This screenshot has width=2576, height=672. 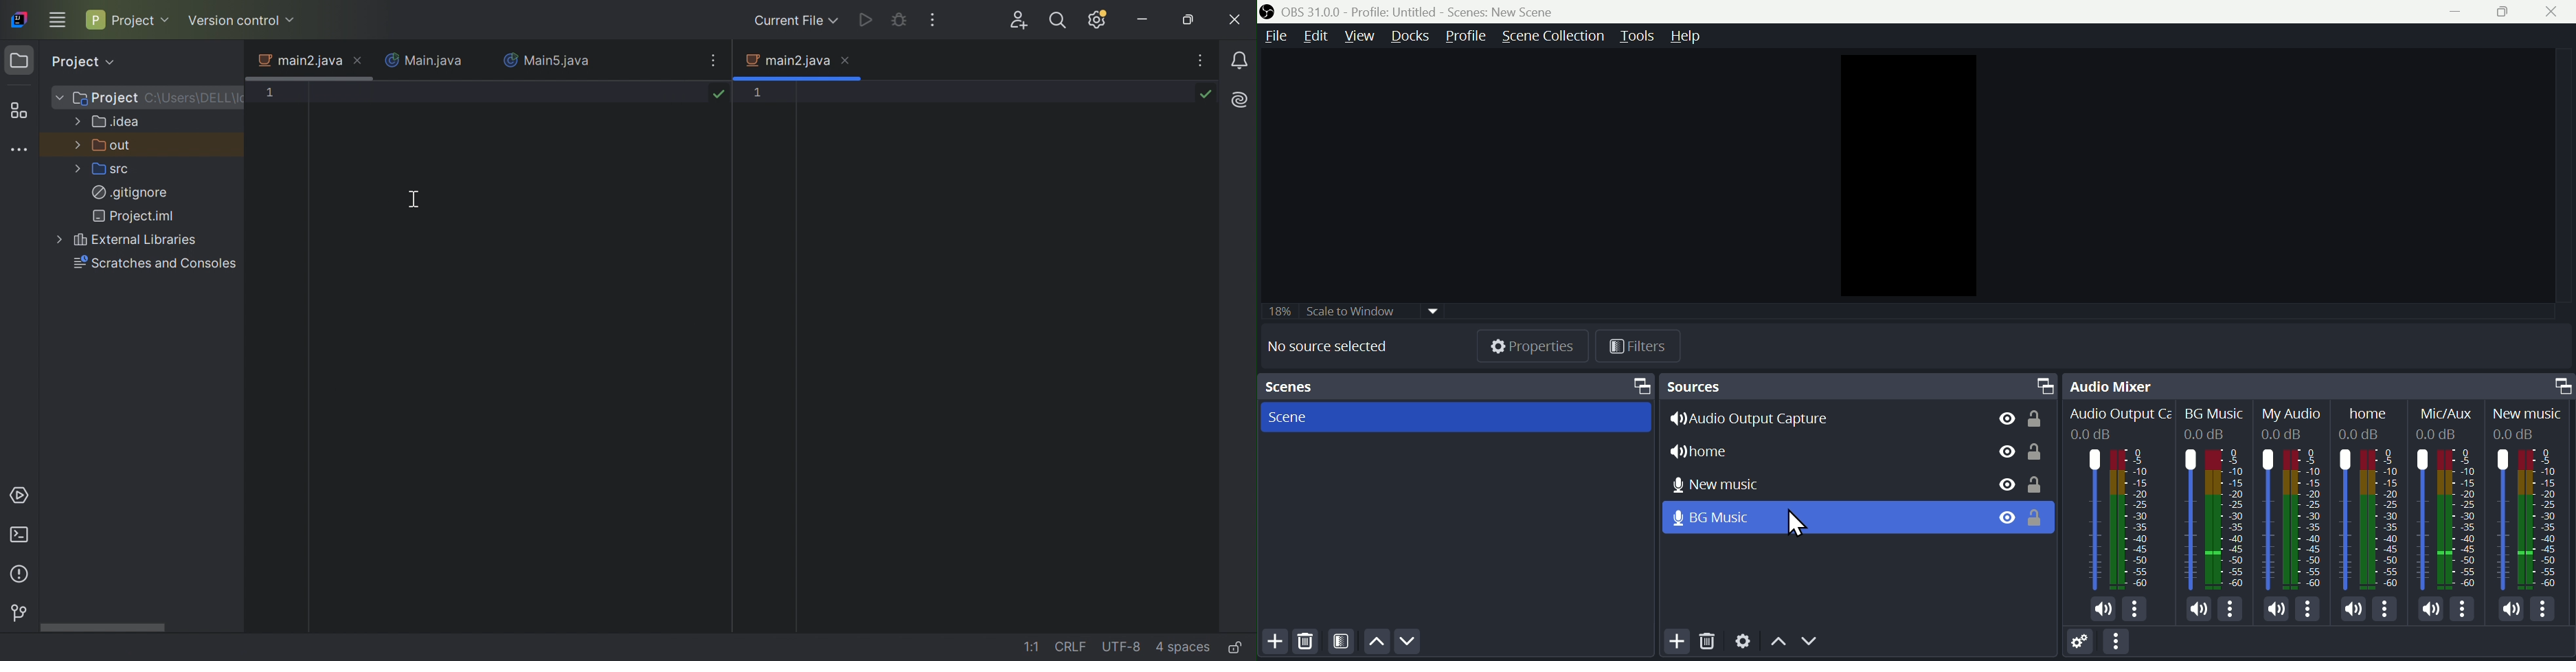 What do you see at coordinates (2229, 606) in the screenshot?
I see `More` at bounding box center [2229, 606].